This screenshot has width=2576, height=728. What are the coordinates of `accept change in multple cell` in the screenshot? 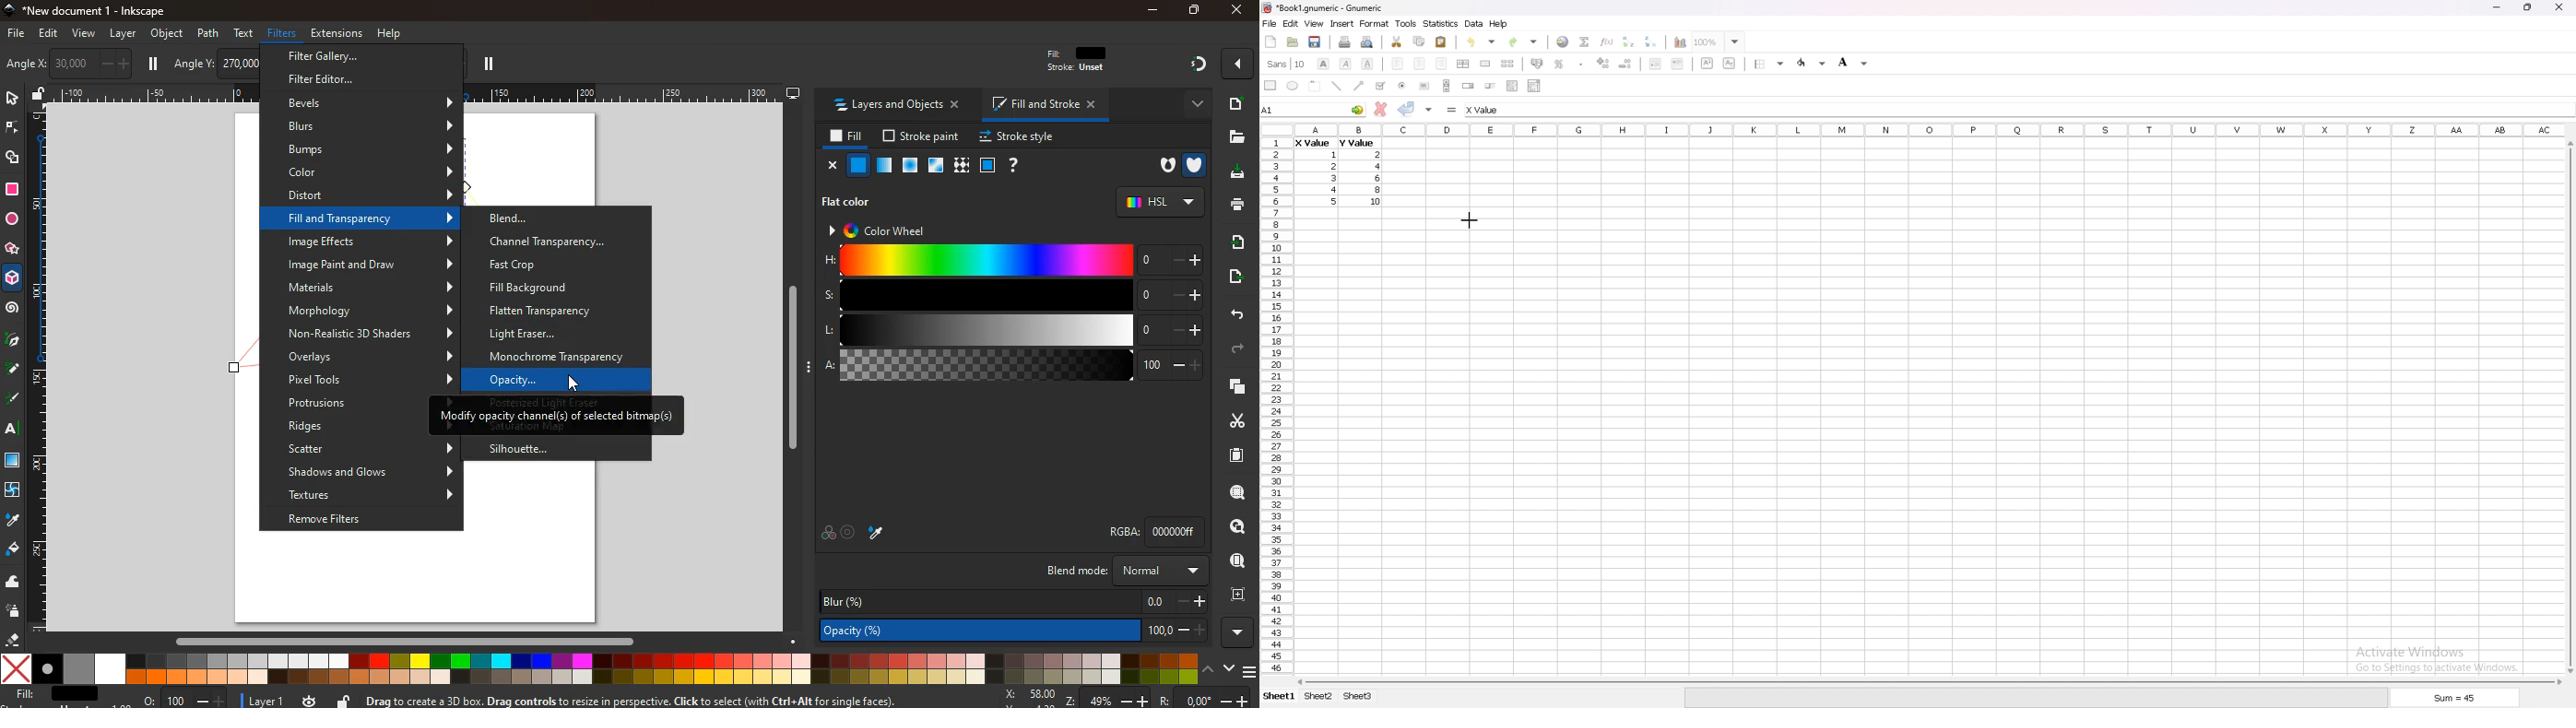 It's located at (1430, 108).